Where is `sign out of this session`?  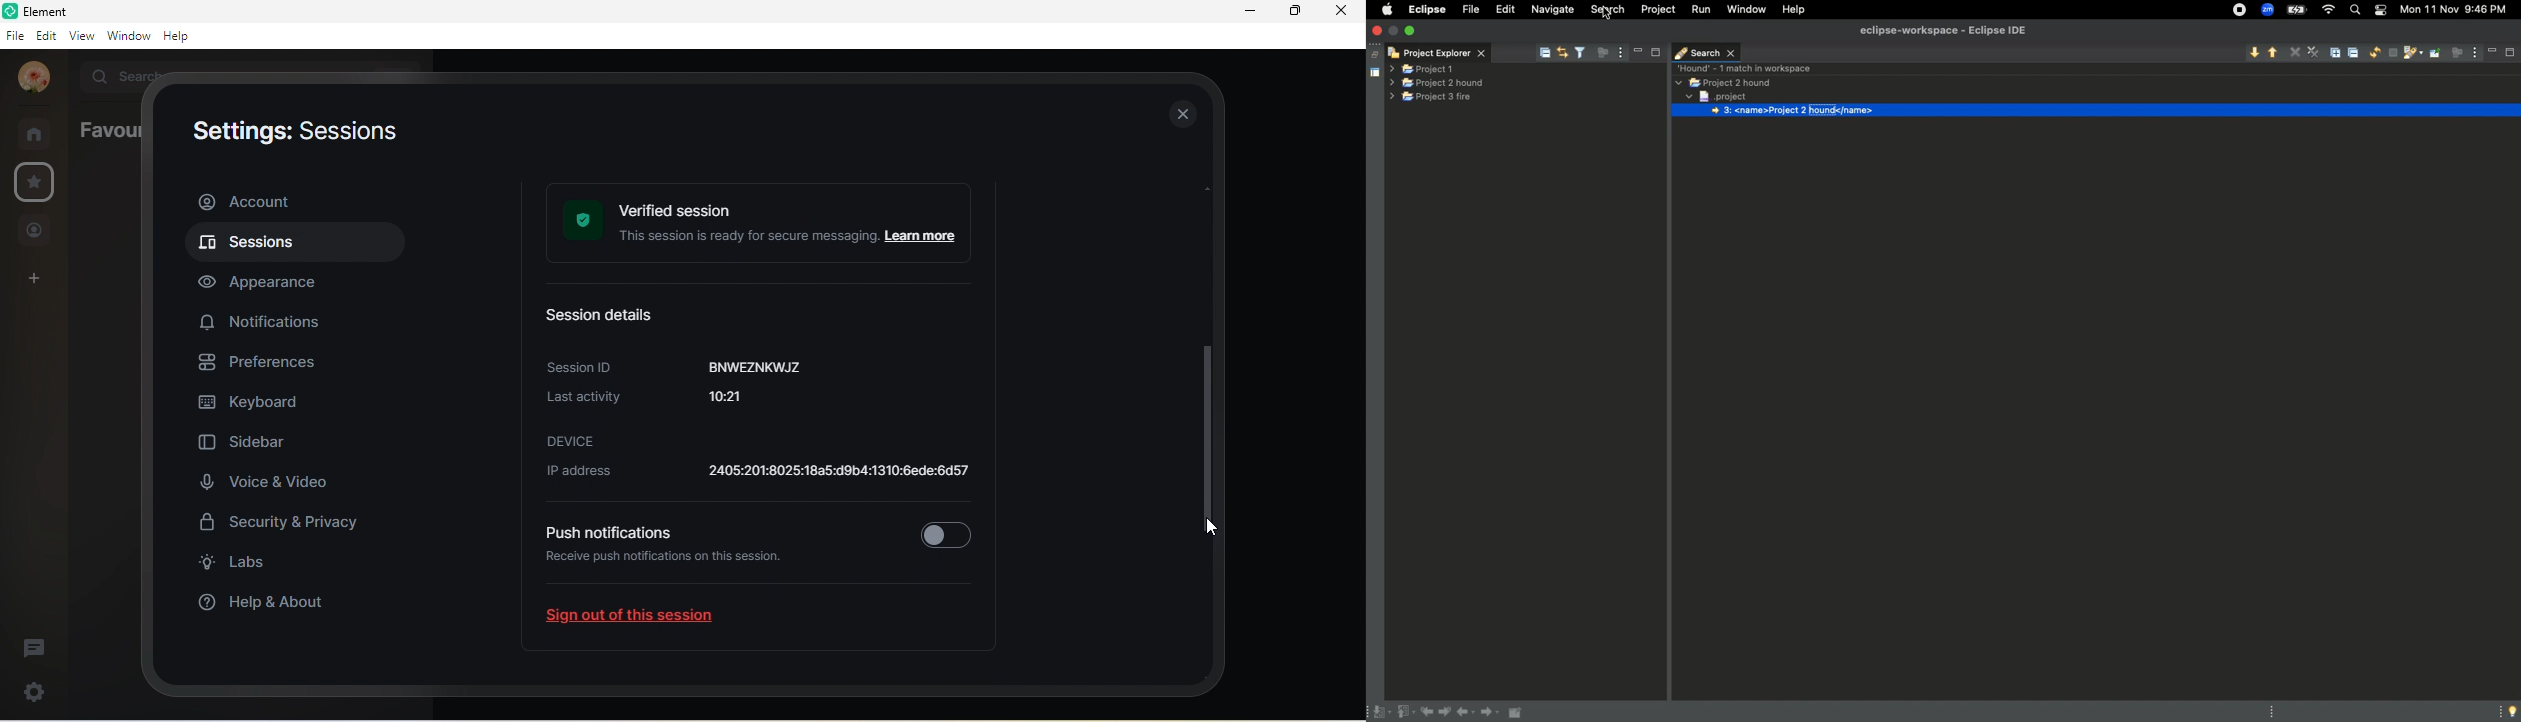 sign out of this session is located at coordinates (646, 620).